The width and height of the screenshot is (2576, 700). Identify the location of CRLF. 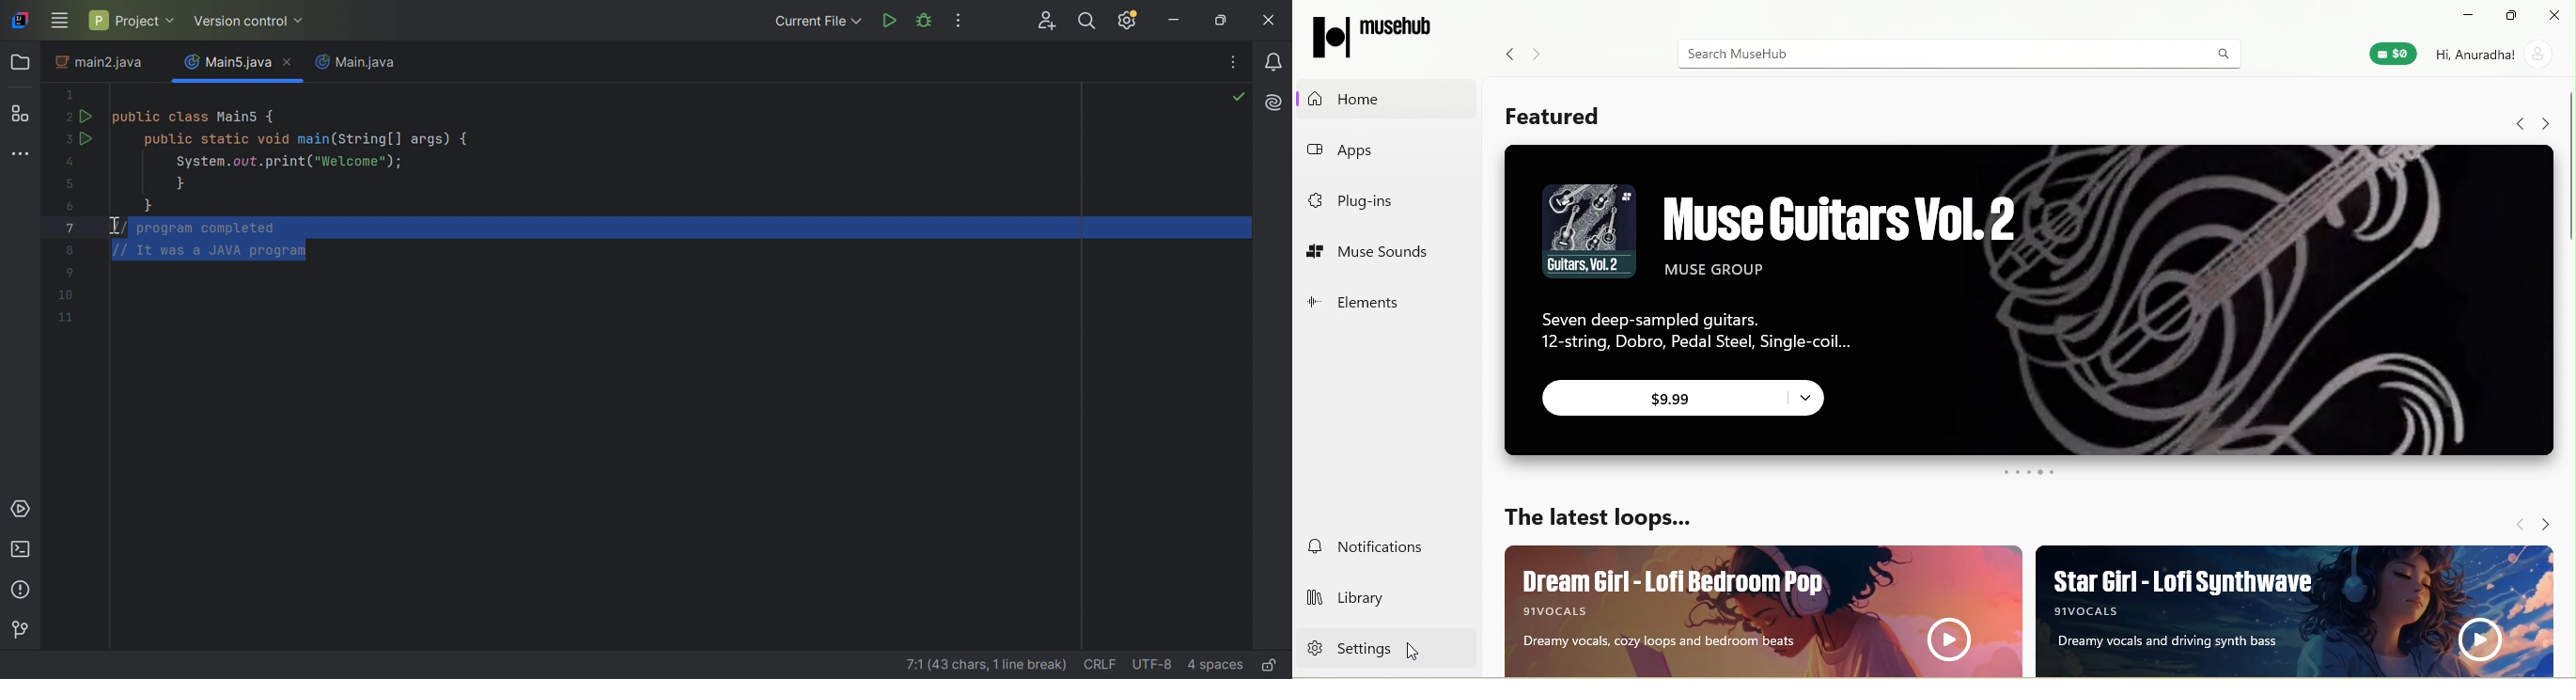
(1097, 665).